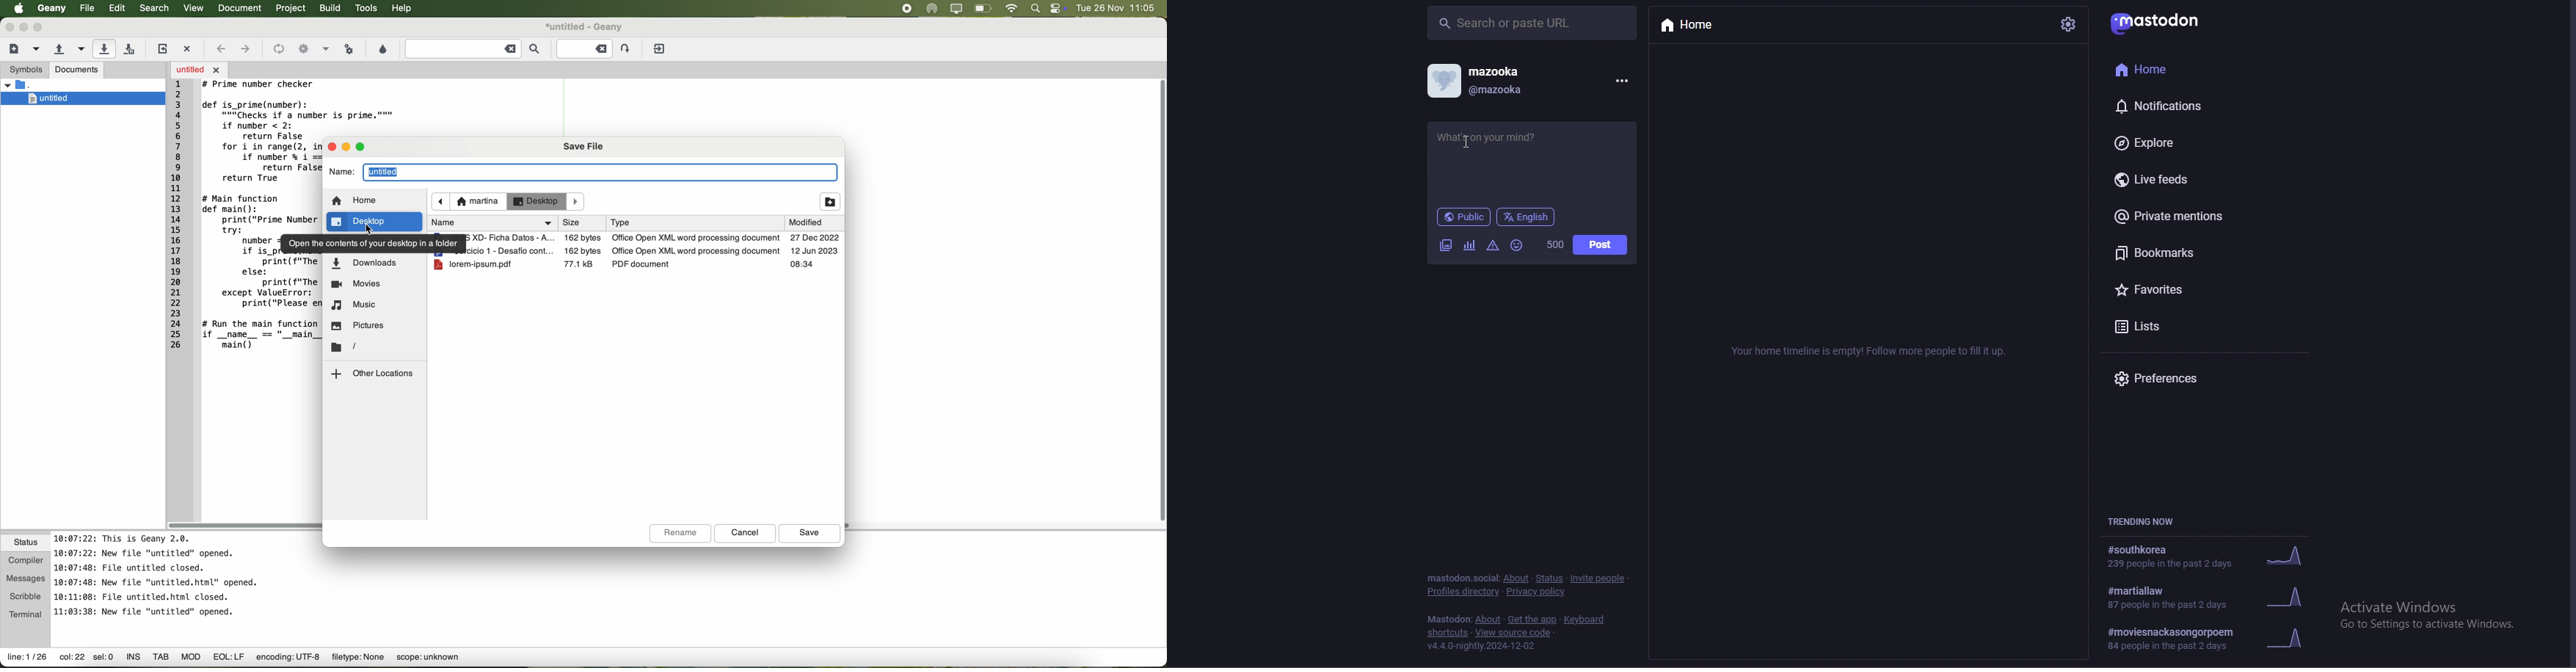 The image size is (2576, 672). Describe the element at coordinates (1484, 647) in the screenshot. I see `version` at that location.